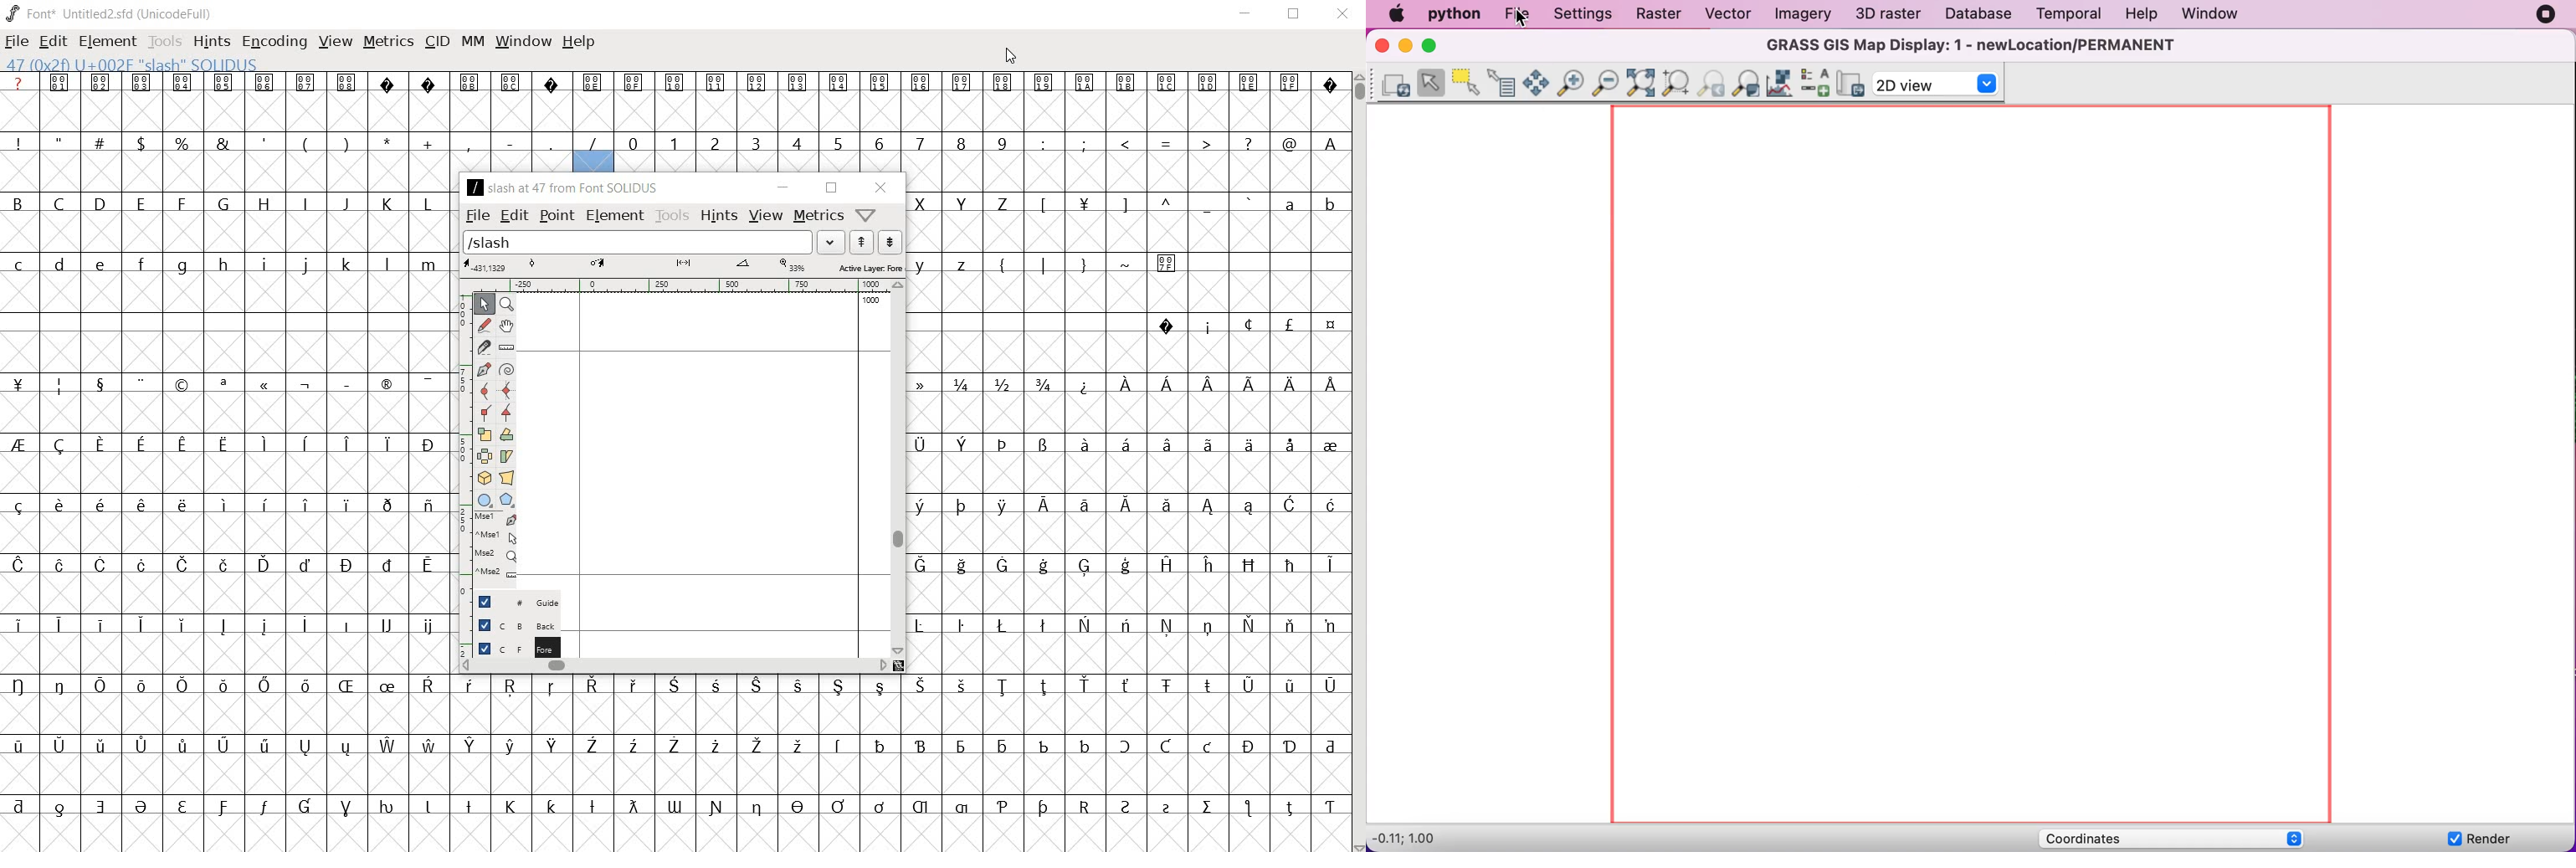 The image size is (2576, 868). I want to click on add a curve point, so click(485, 392).